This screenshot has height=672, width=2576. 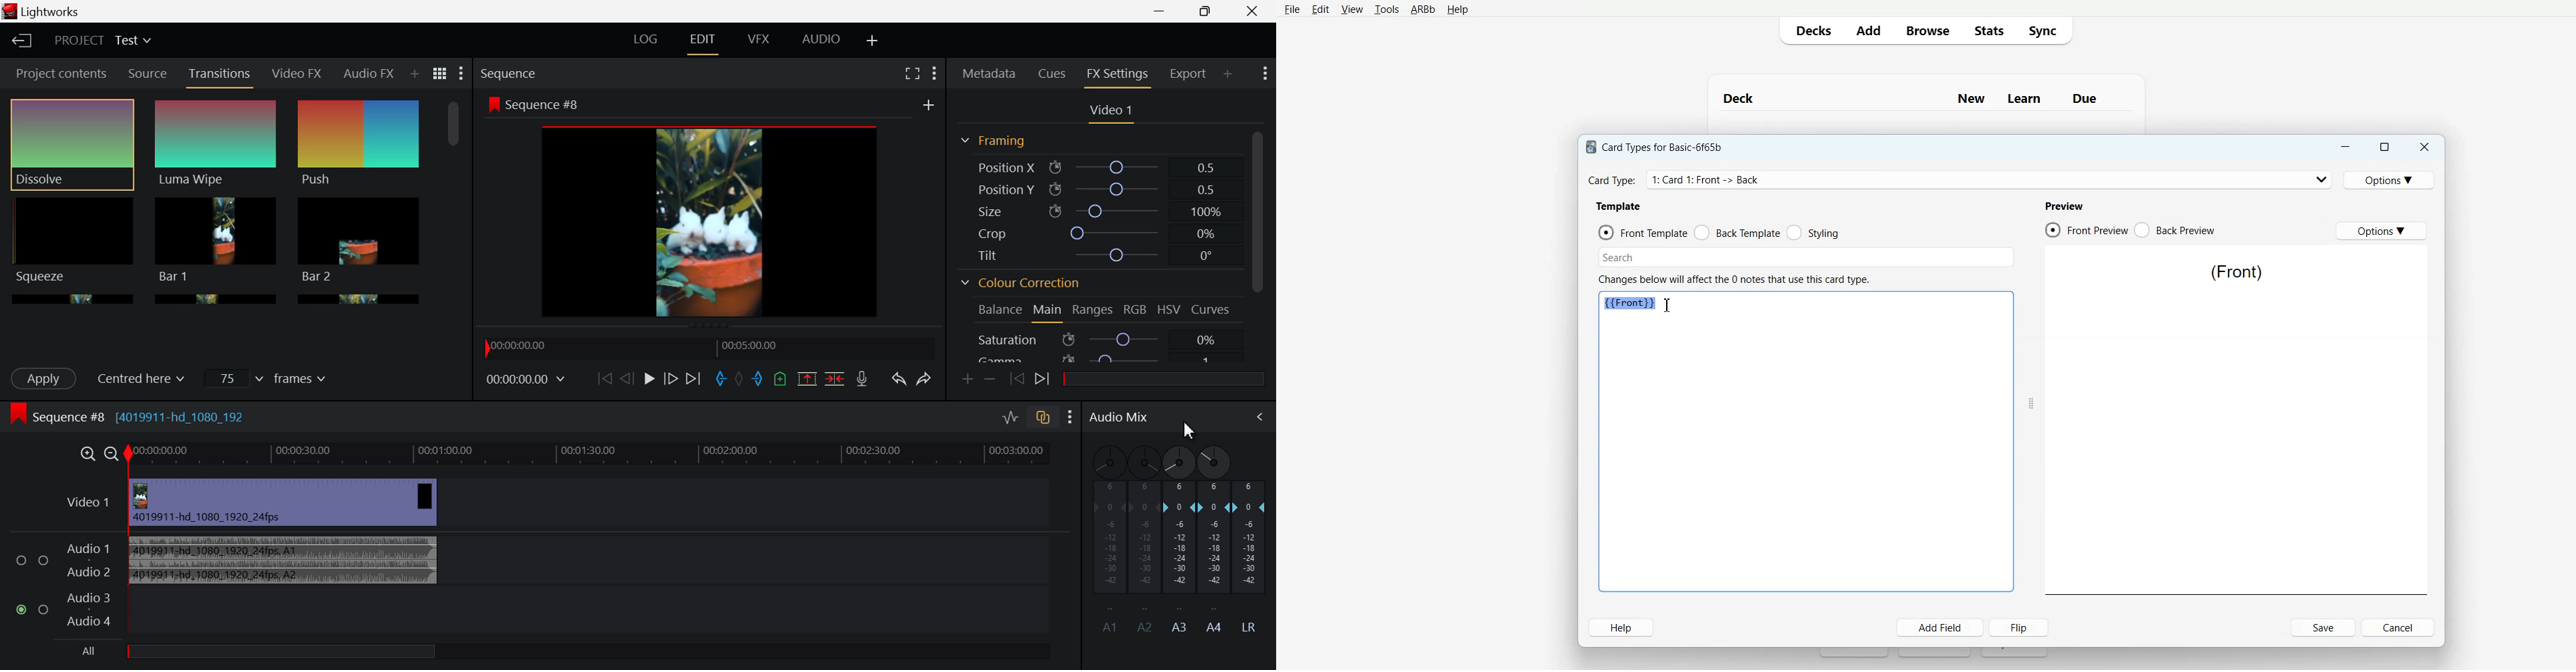 What do you see at coordinates (275, 502) in the screenshot?
I see `Video Input` at bounding box center [275, 502].